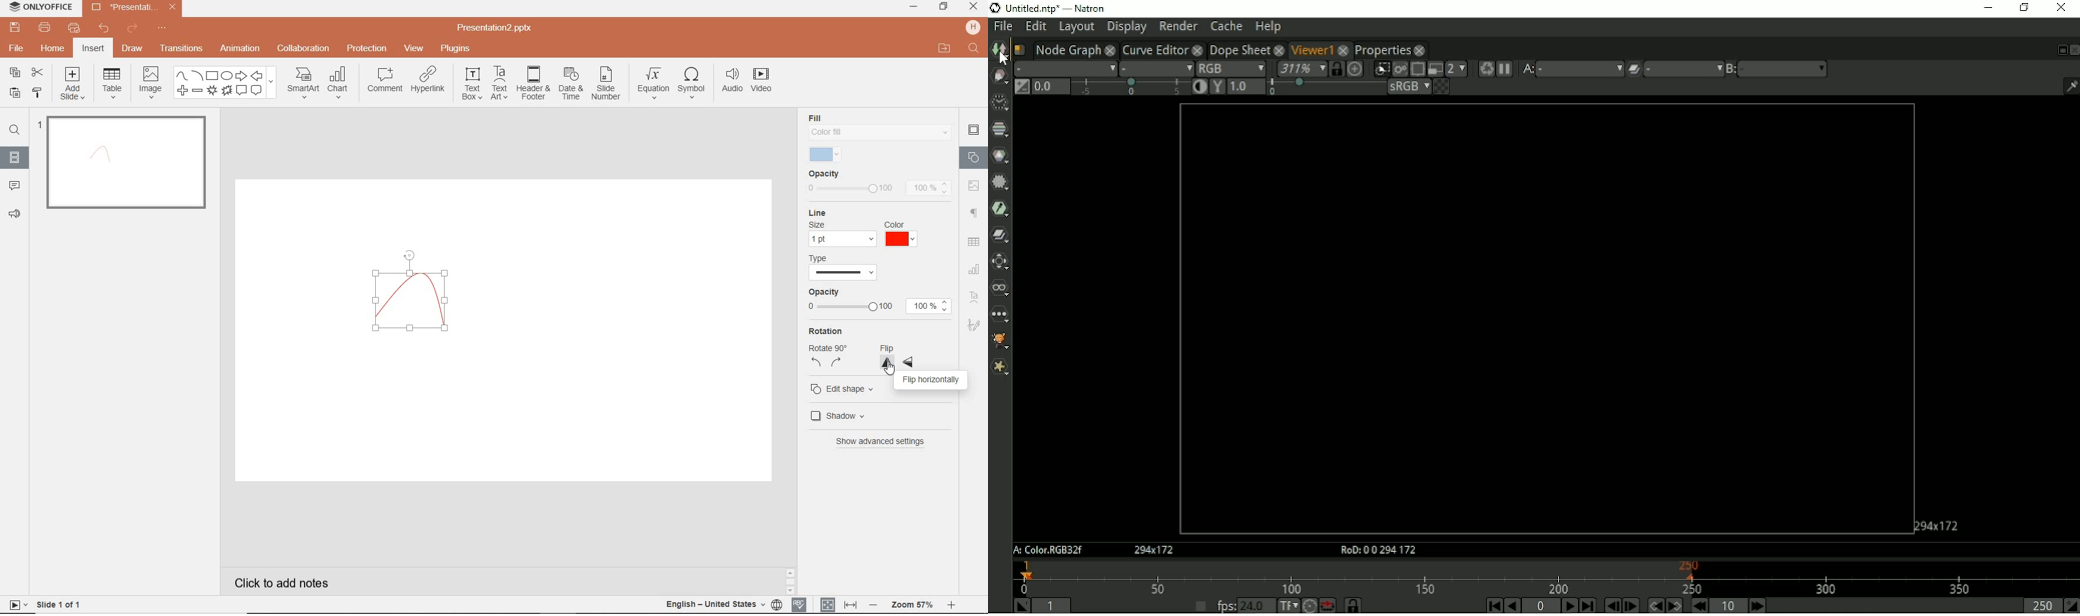 The image size is (2100, 616). What do you see at coordinates (840, 227) in the screenshot?
I see `line settings` at bounding box center [840, 227].